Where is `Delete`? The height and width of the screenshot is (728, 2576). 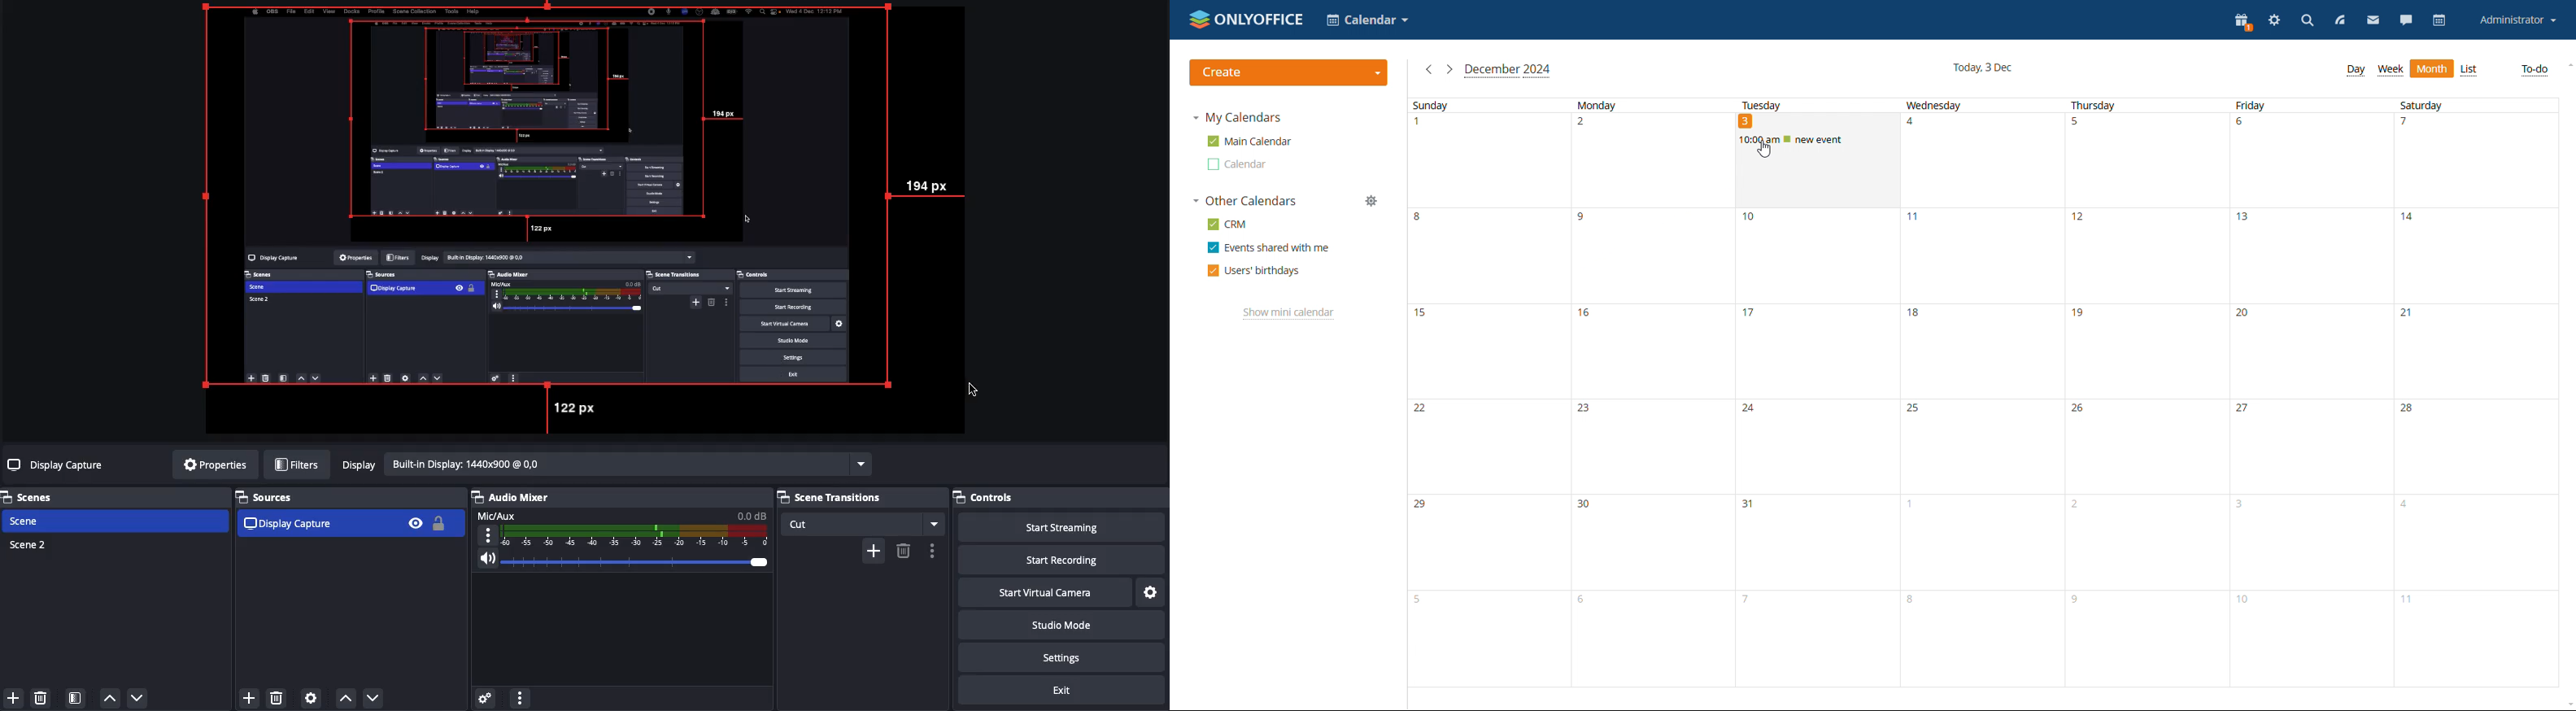
Delete is located at coordinates (903, 551).